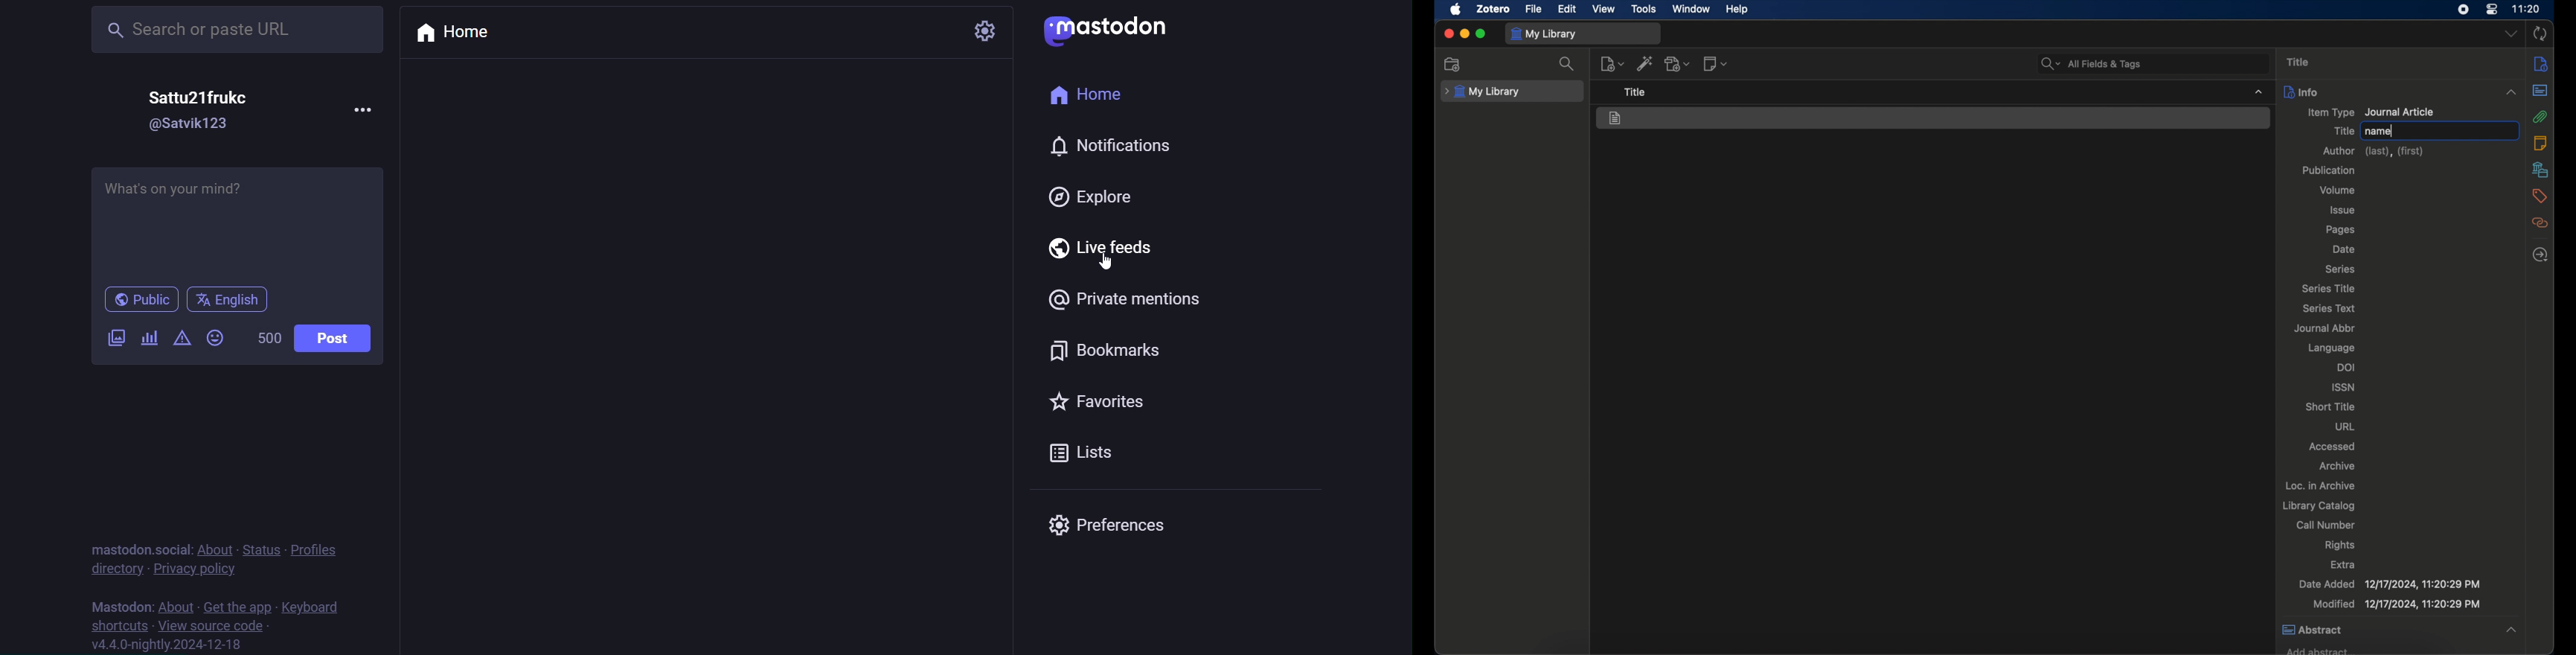 The height and width of the screenshot is (672, 2576). Describe the element at coordinates (195, 572) in the screenshot. I see `privacy policy` at that location.